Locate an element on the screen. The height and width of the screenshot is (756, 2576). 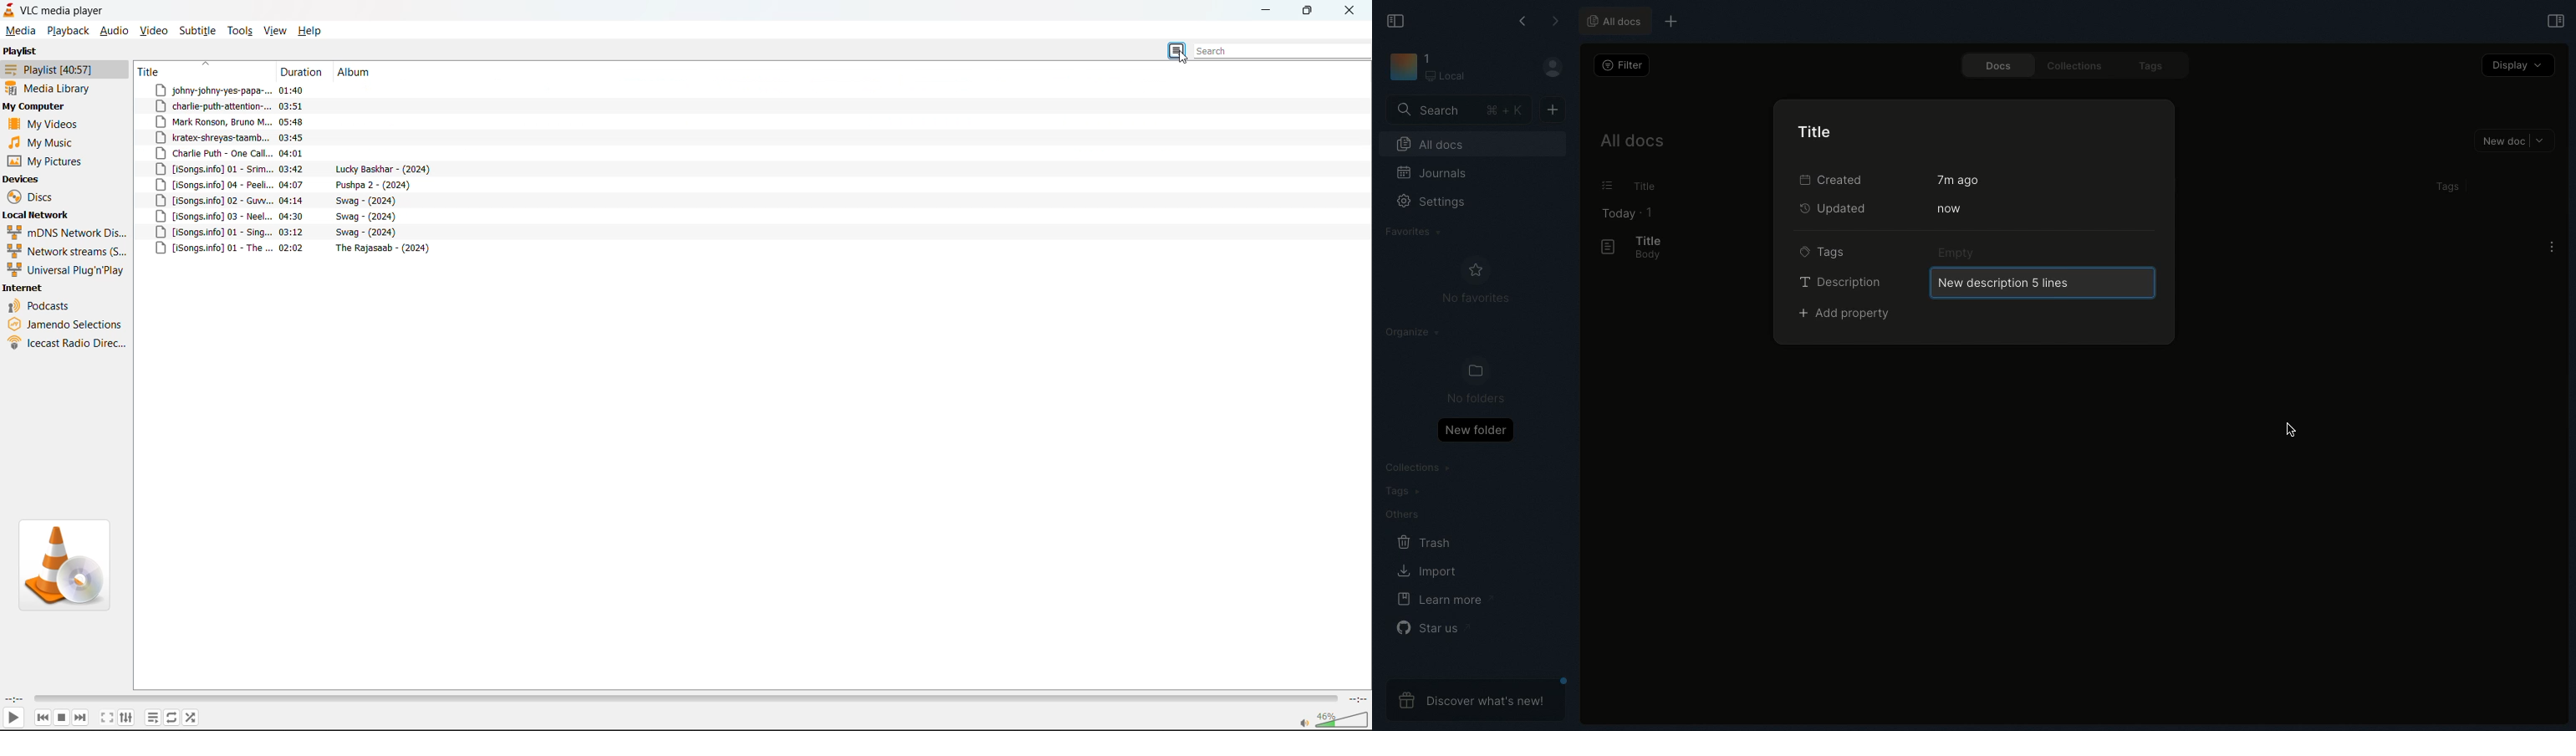
Now is located at coordinates (1947, 208).